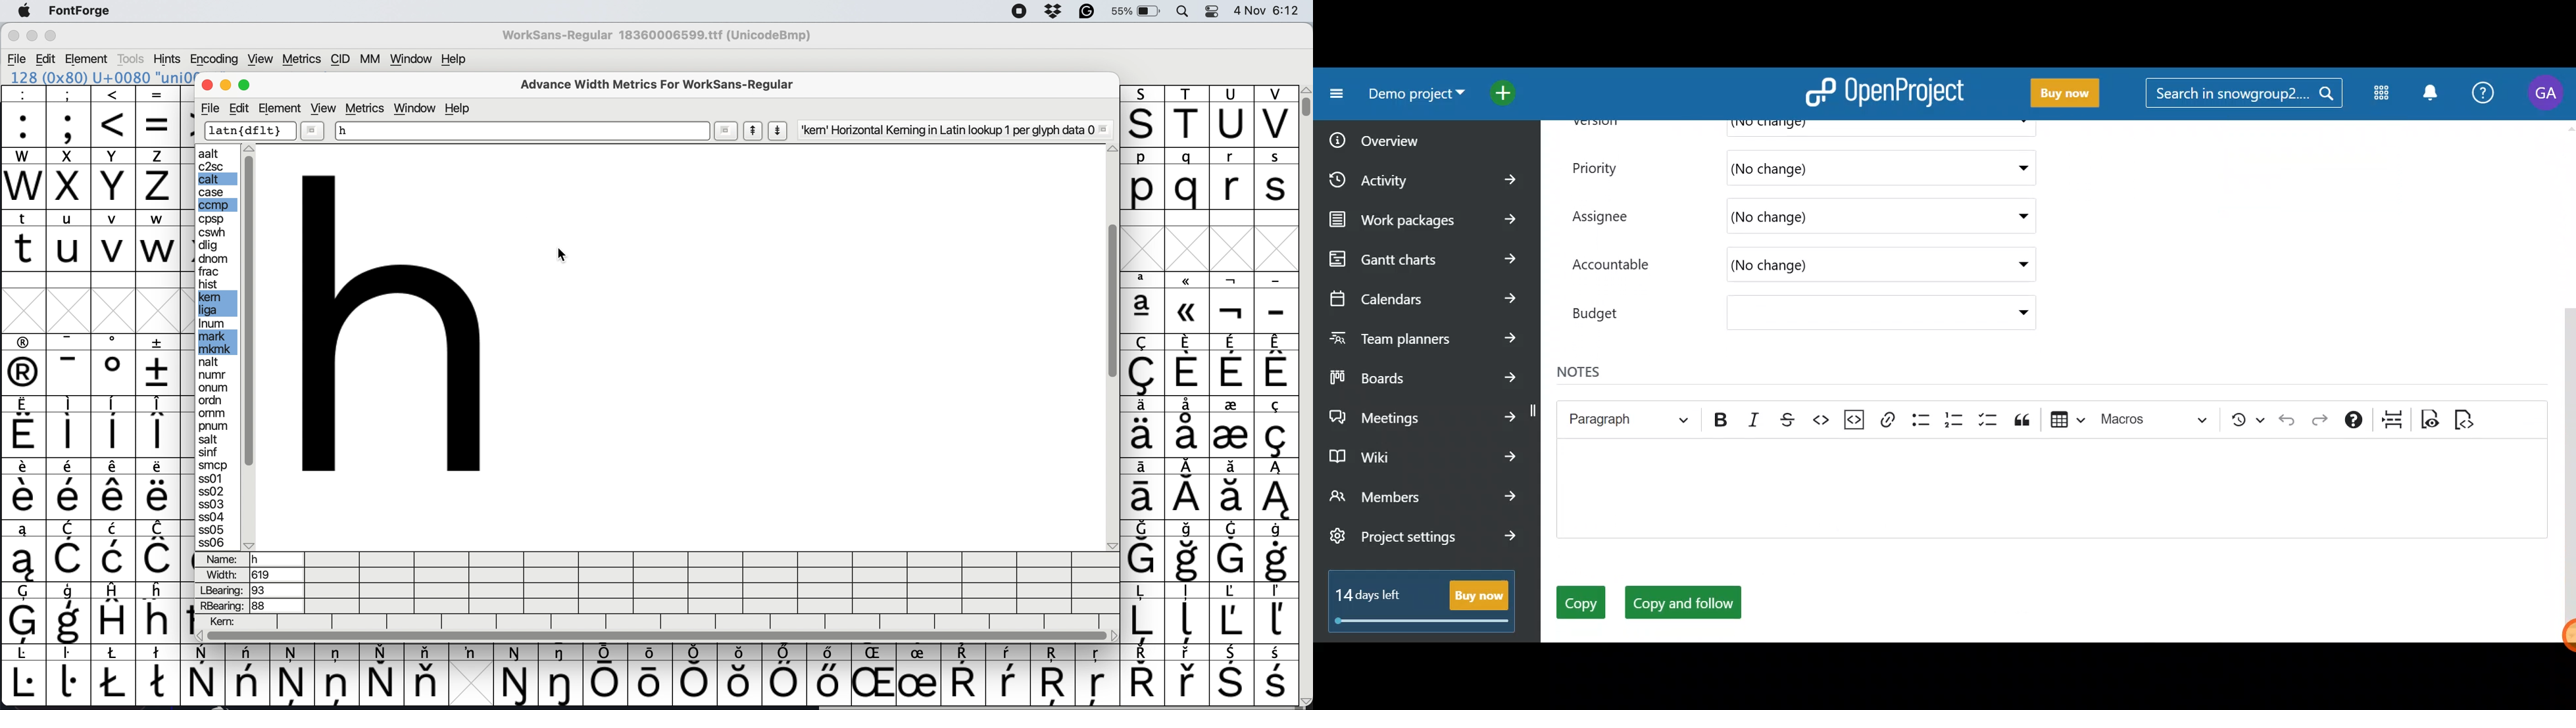 Image resolution: width=2576 pixels, height=728 pixels. Describe the element at coordinates (1412, 97) in the screenshot. I see `Demo project` at that location.